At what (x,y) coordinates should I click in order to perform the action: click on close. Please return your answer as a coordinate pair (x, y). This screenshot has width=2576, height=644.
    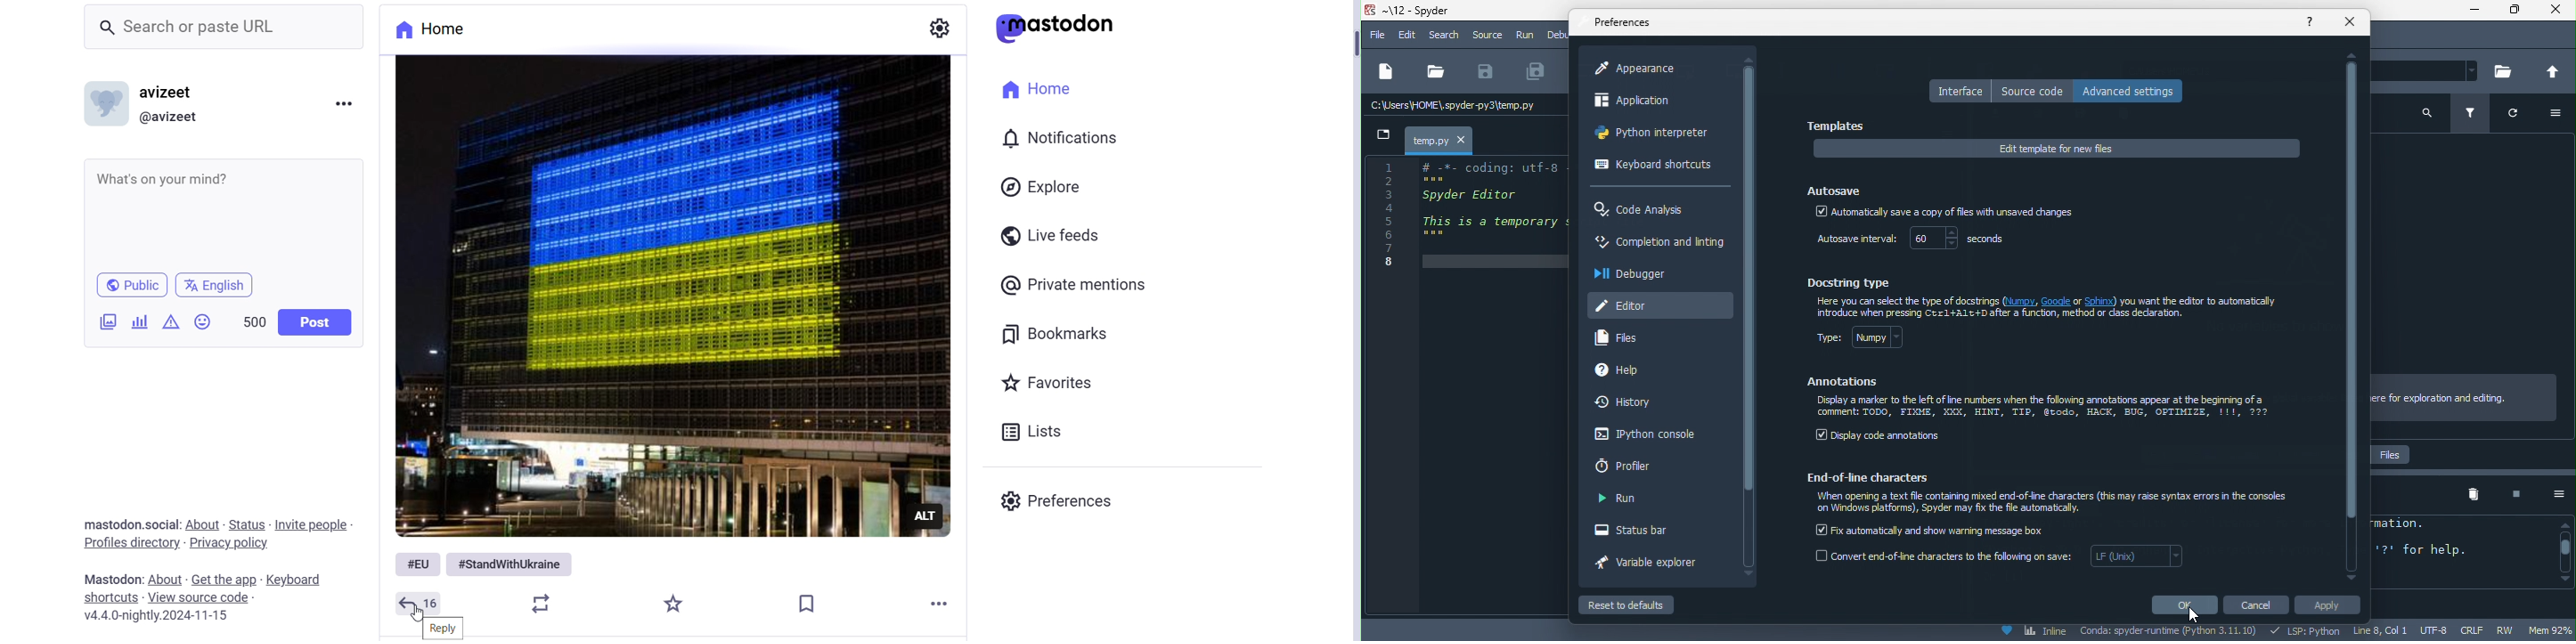
    Looking at the image, I should click on (2556, 12).